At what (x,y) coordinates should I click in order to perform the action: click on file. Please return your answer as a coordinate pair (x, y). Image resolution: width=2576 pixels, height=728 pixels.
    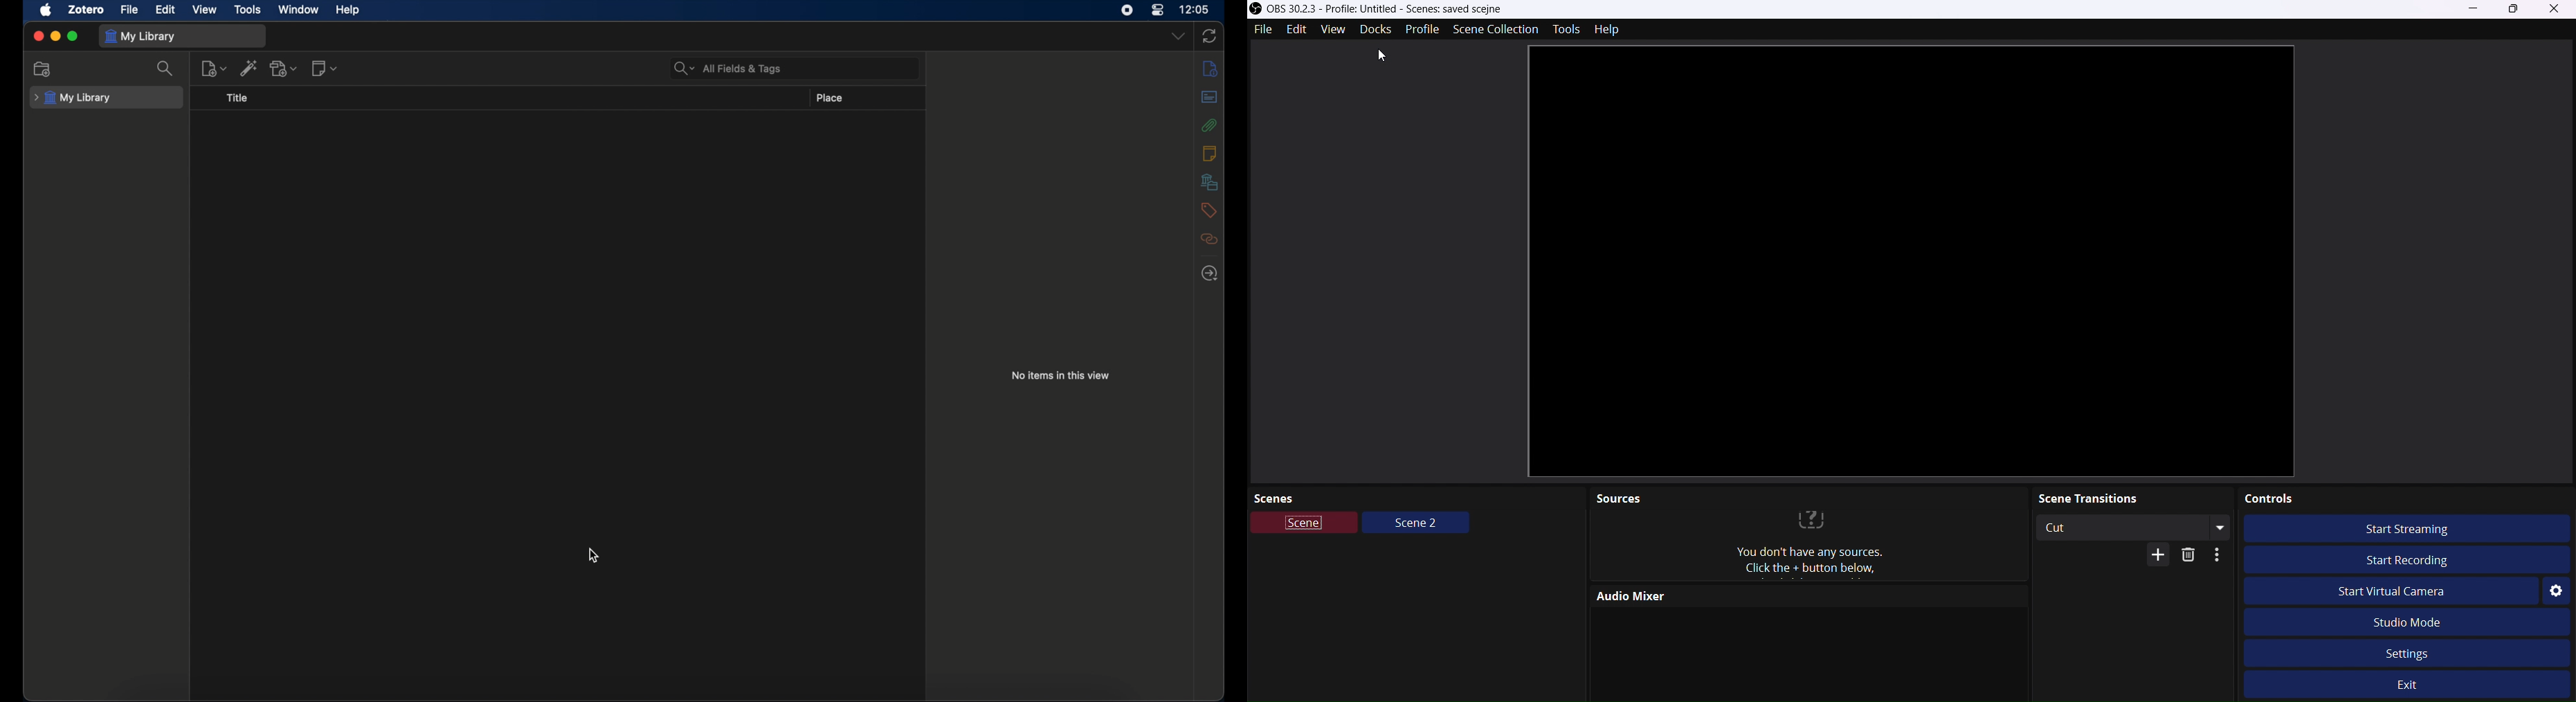
    Looking at the image, I should click on (129, 10).